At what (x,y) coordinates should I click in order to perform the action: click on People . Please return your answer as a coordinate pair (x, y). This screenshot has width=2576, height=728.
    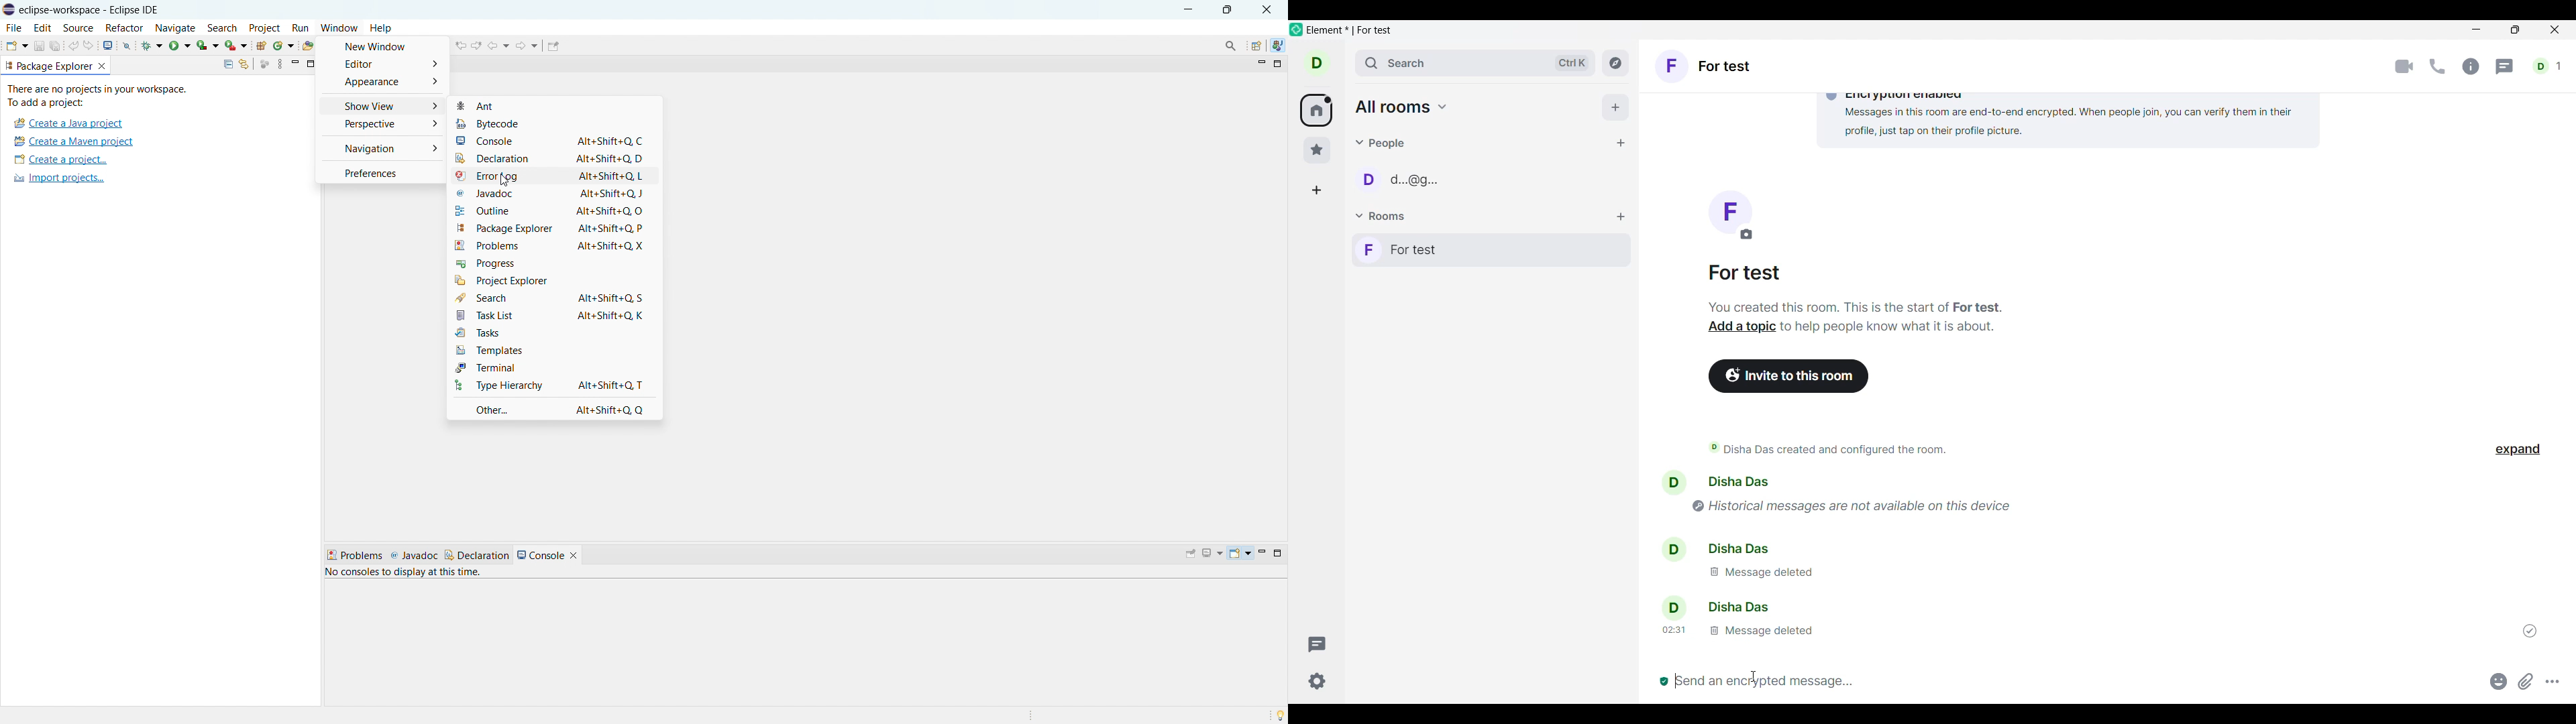
    Looking at the image, I should click on (1383, 143).